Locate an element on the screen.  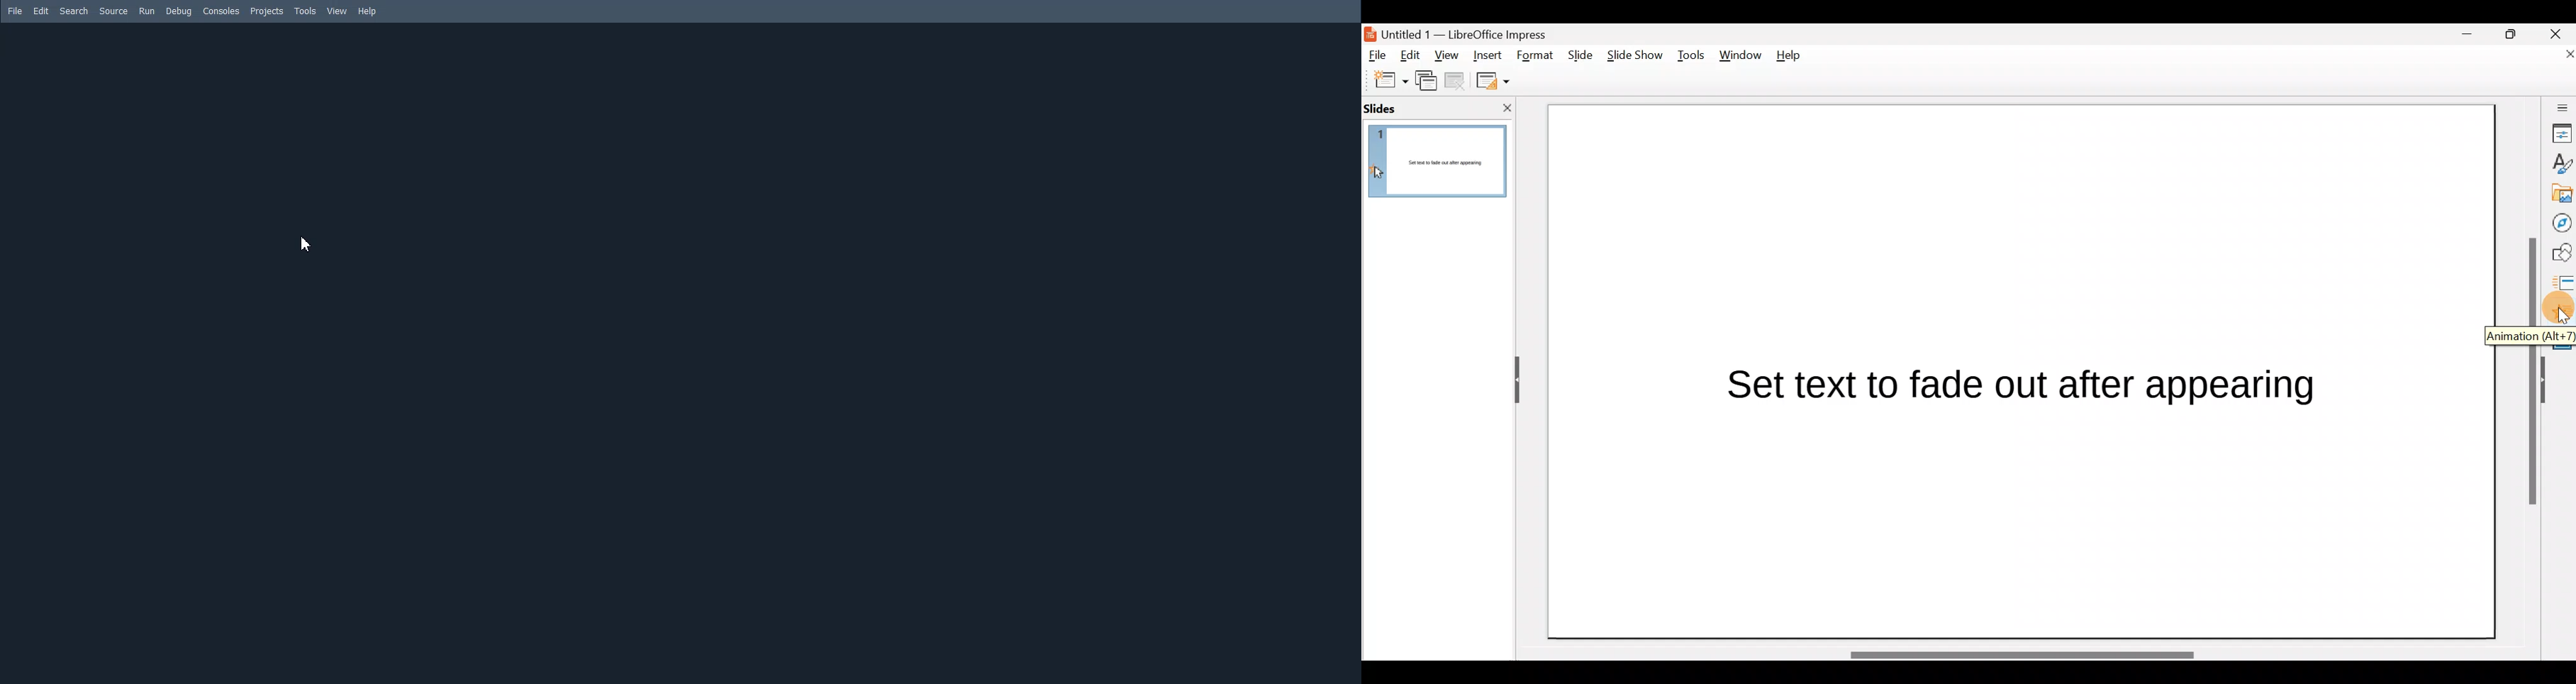
Duplicate slide is located at coordinates (1428, 83).